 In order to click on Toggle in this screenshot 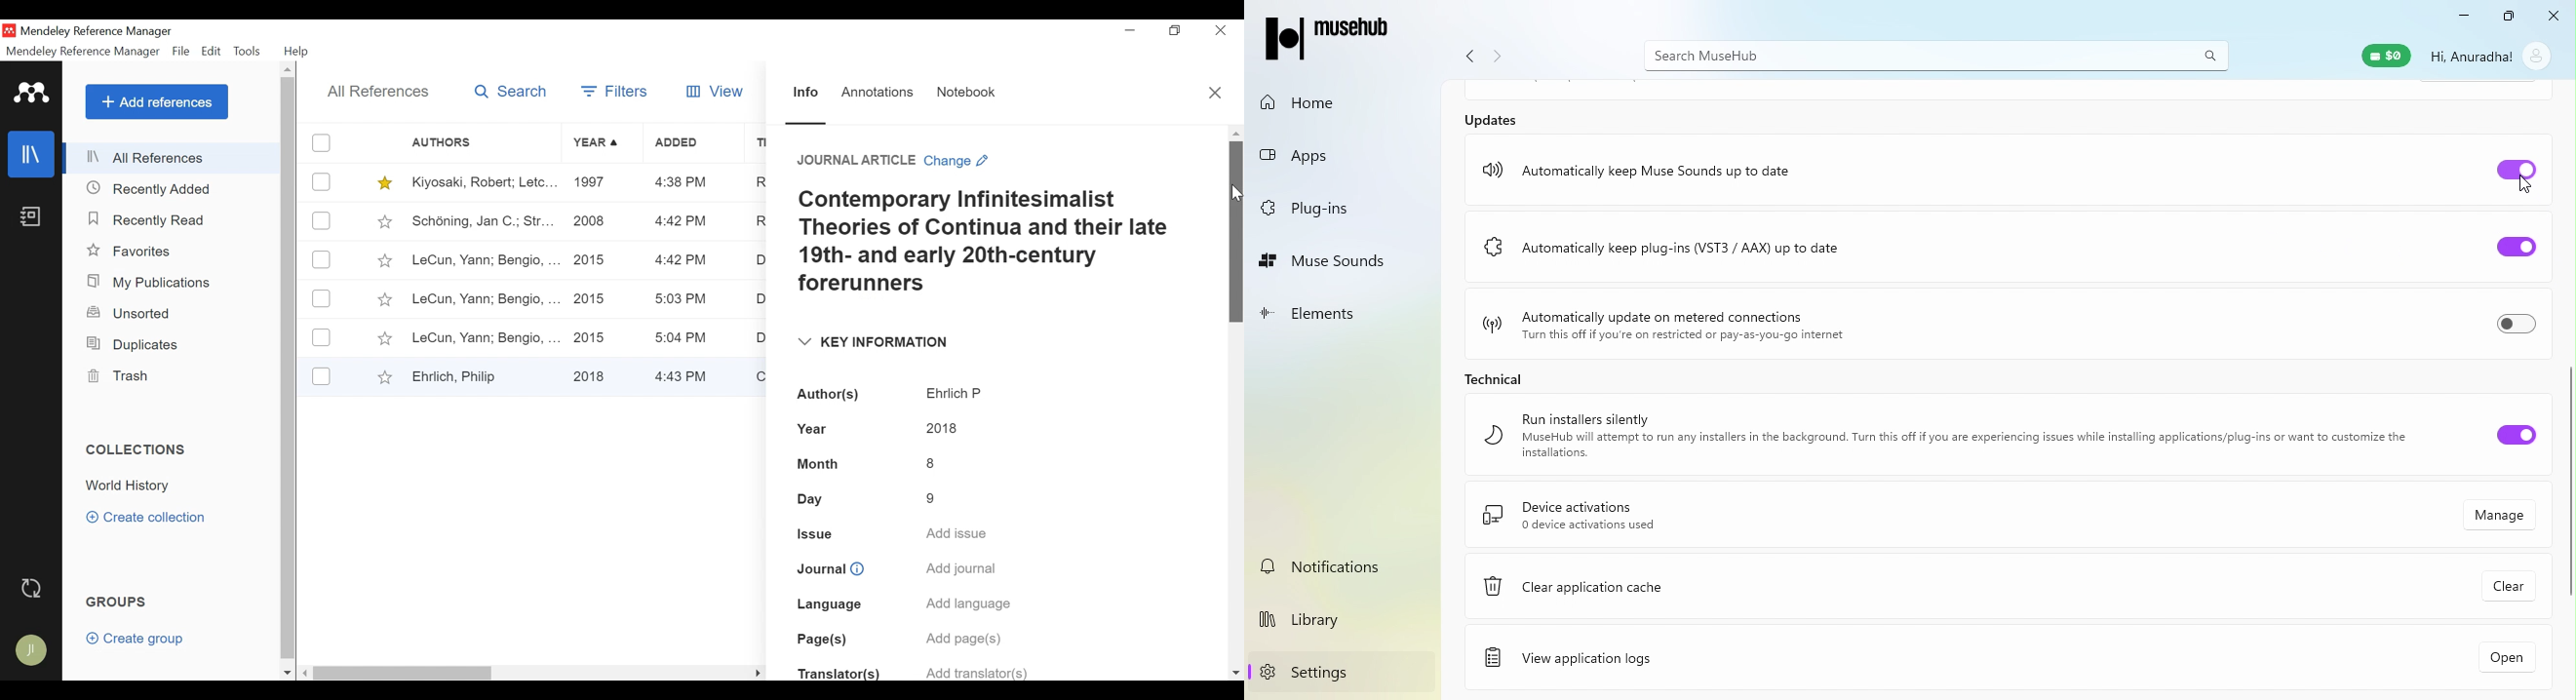, I will do `click(2513, 324)`.